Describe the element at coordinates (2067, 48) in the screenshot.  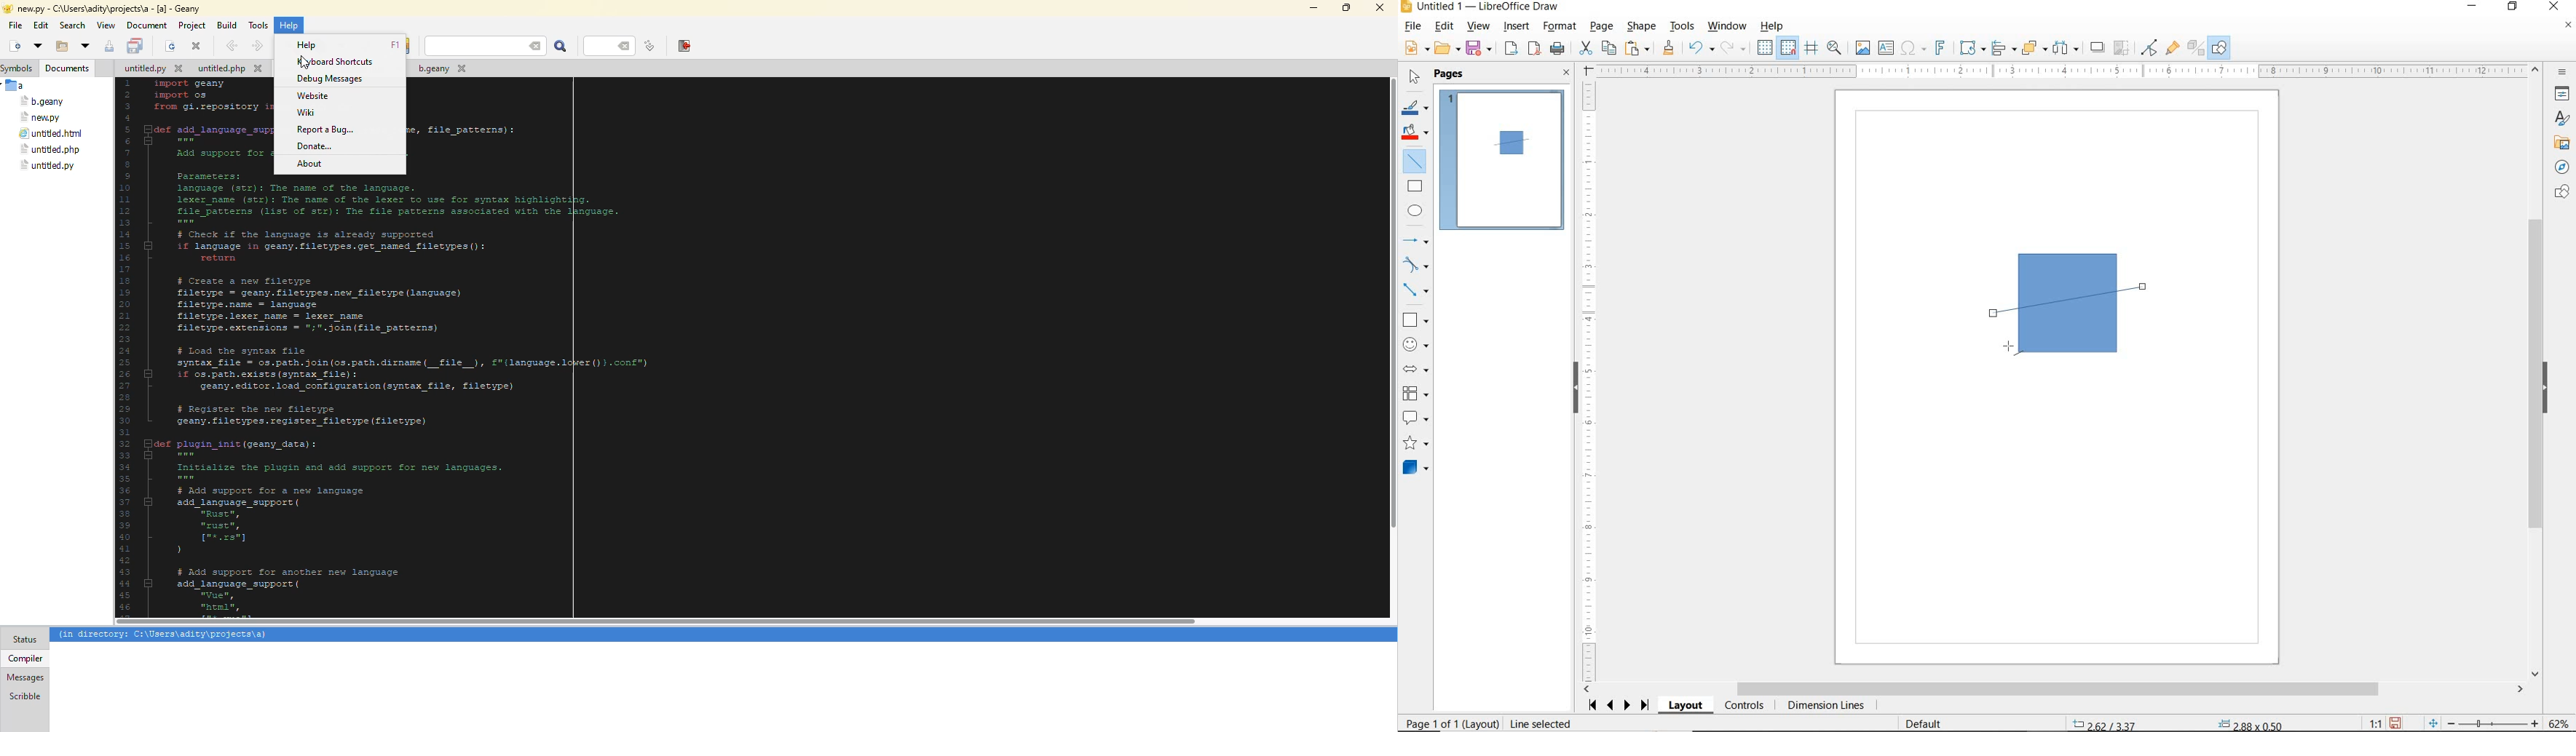
I see `SELECT AT LEAST THREE OBJECTS TO DISTRIBUTE` at that location.